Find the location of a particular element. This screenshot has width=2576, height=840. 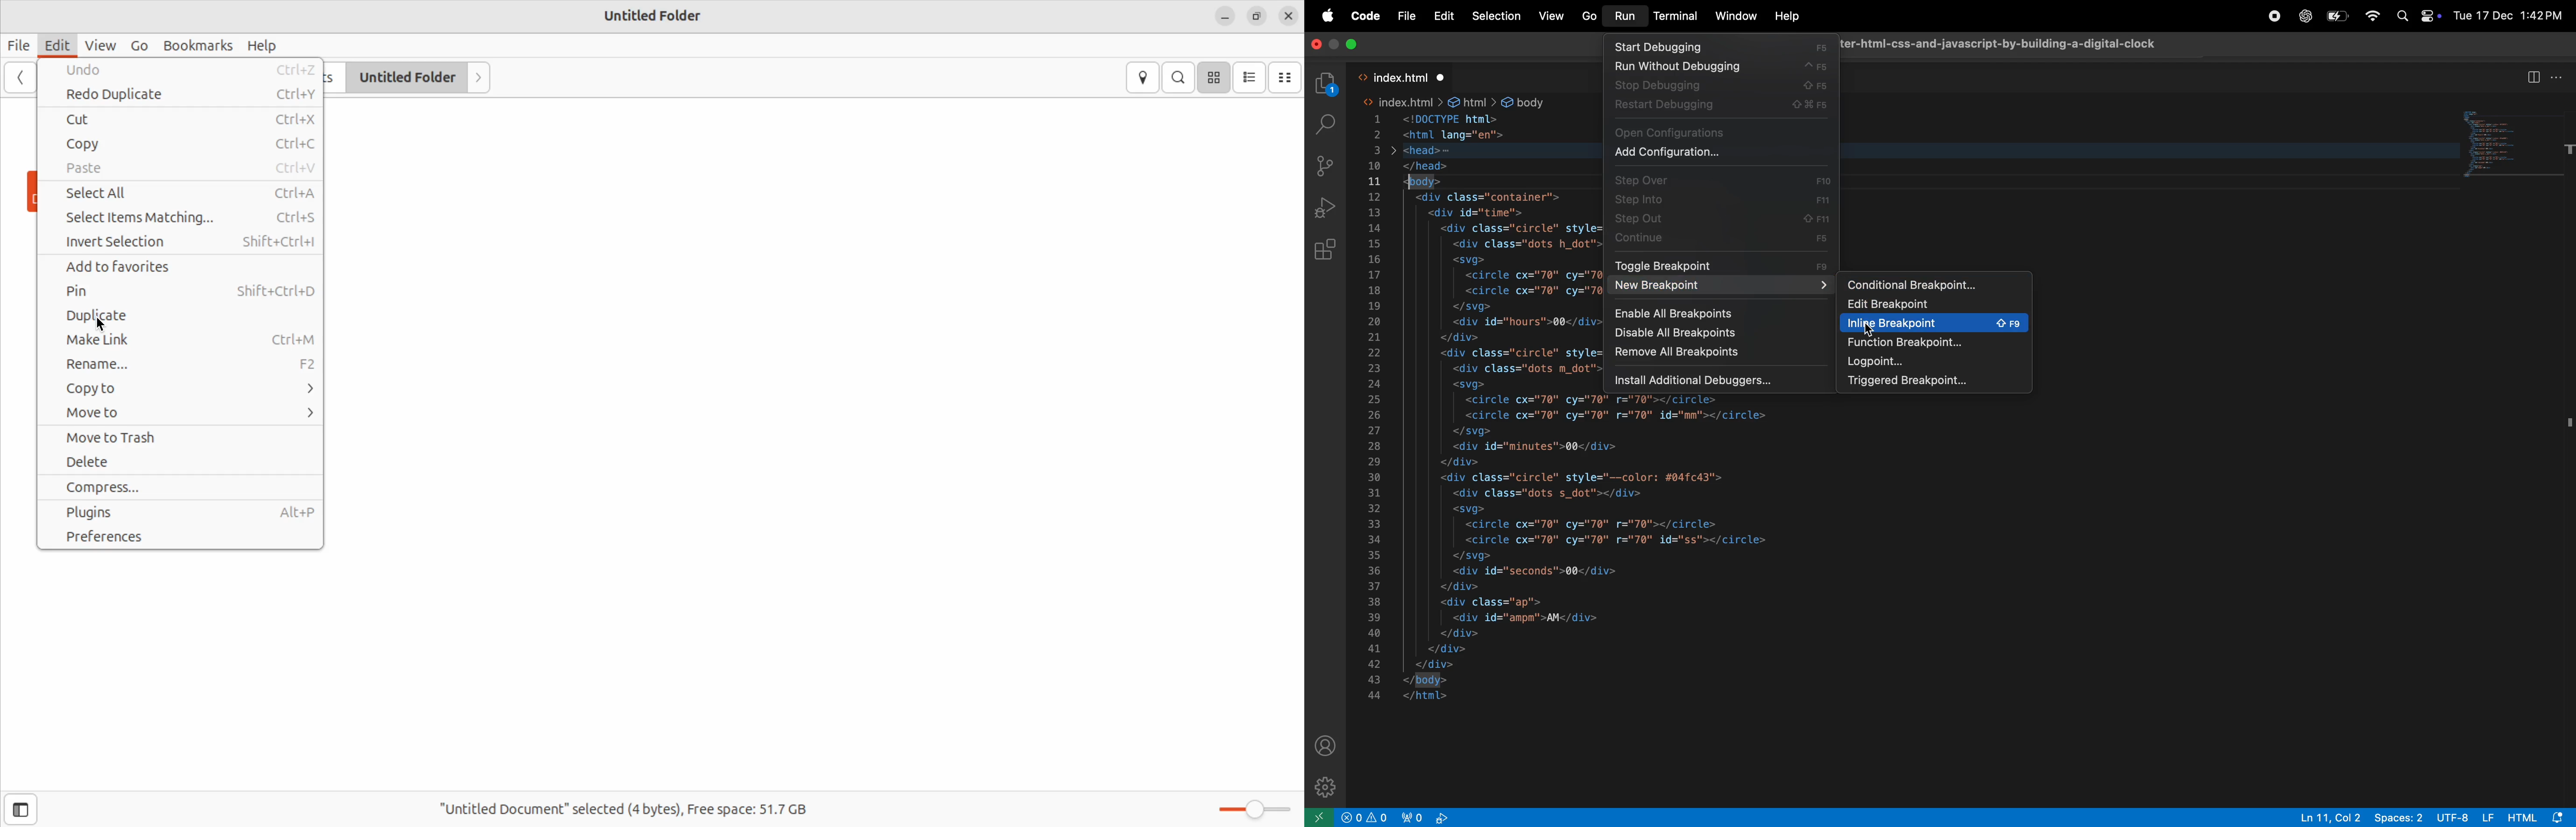

> index.html > &@ html > & body is located at coordinates (1458, 103).